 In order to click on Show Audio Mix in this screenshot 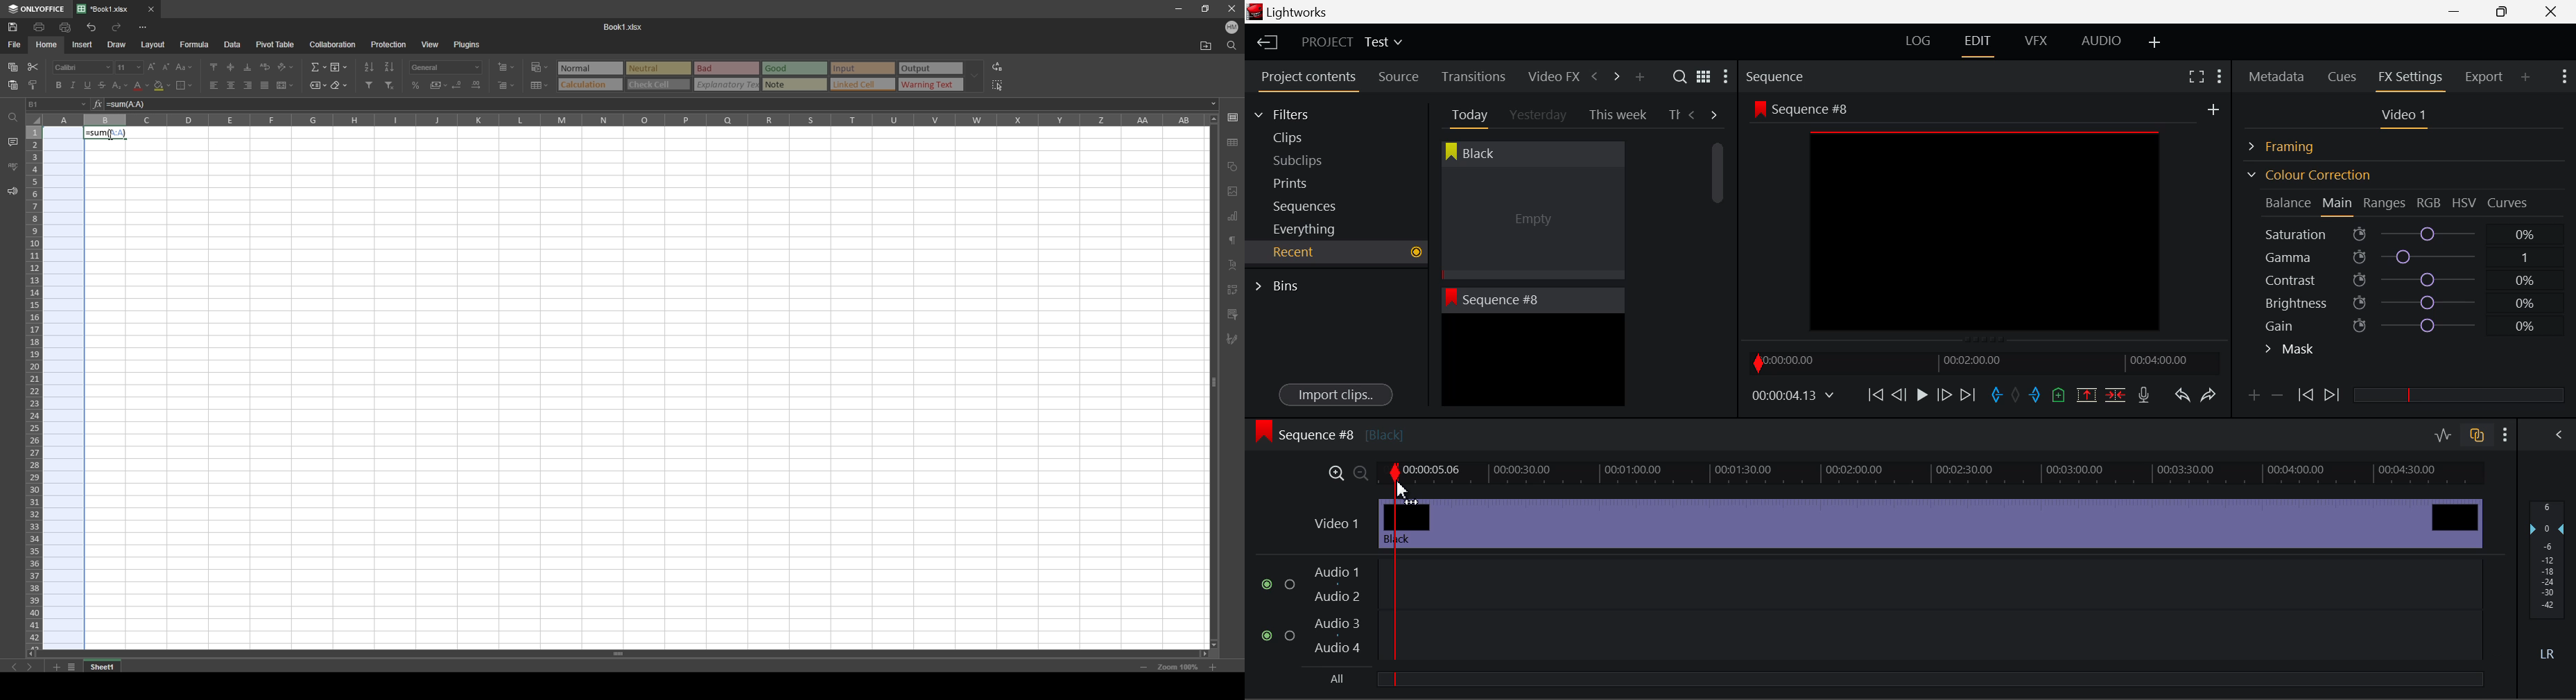, I will do `click(2560, 433)`.